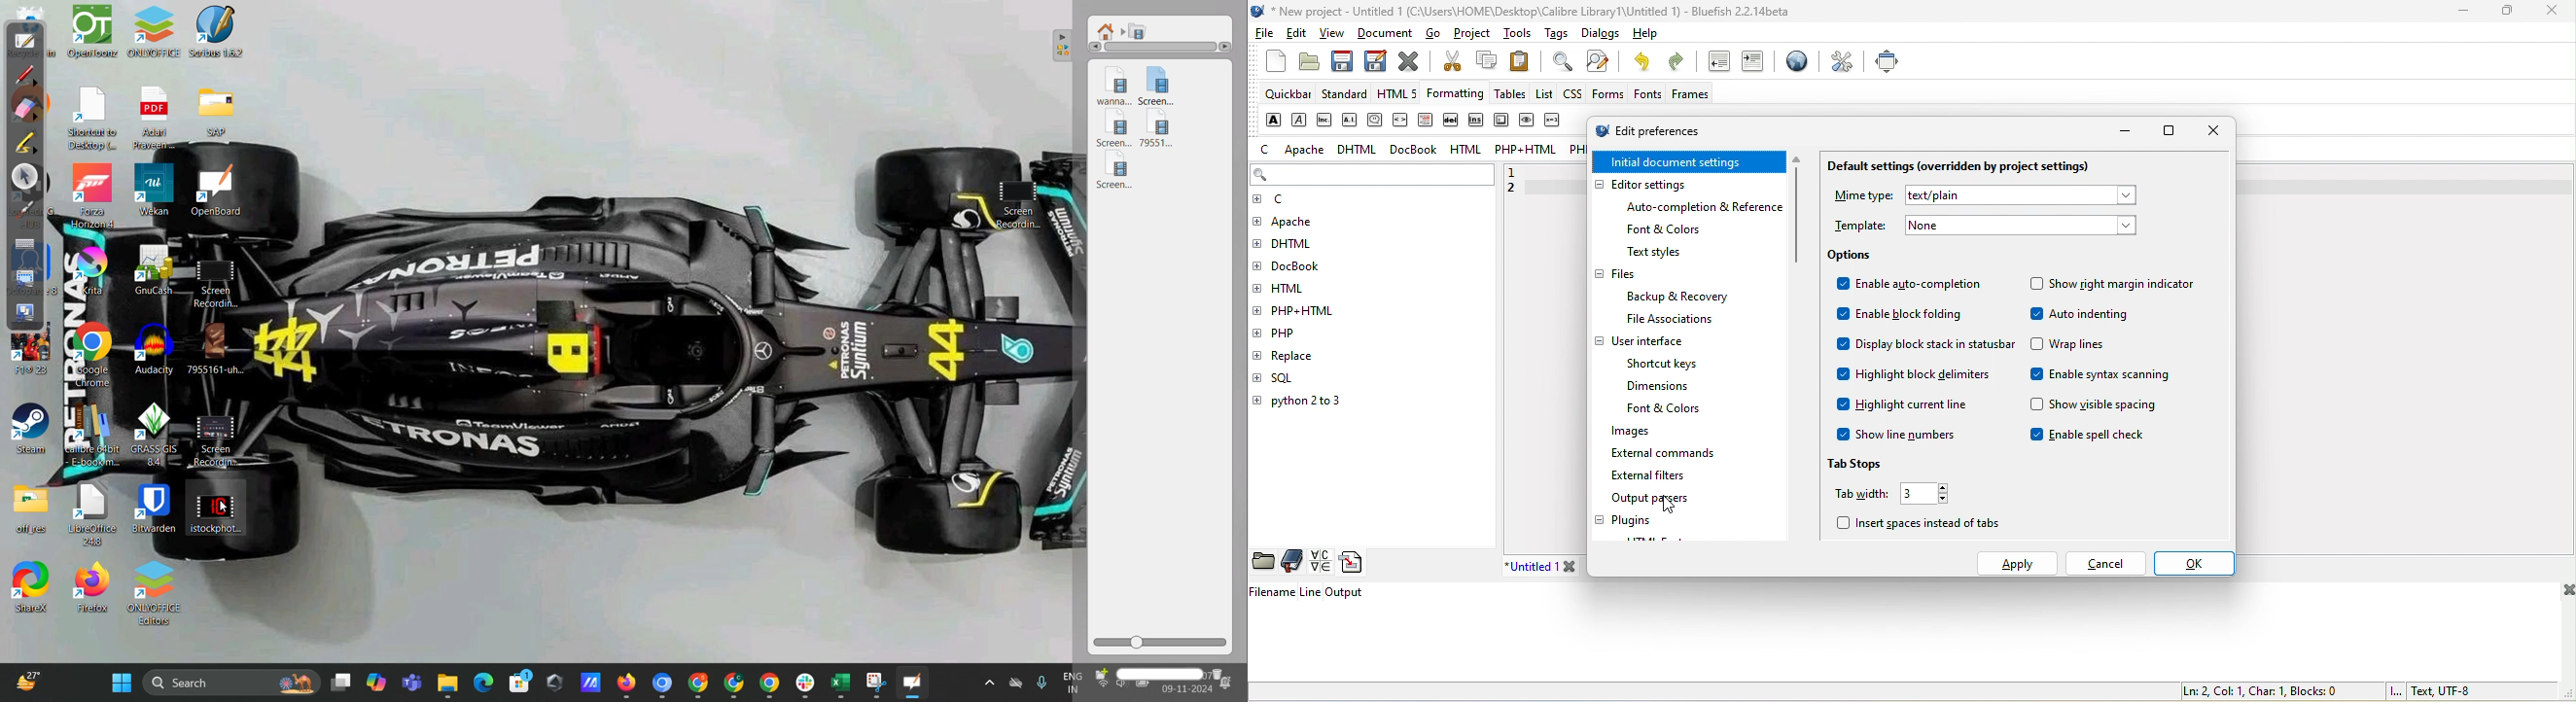 The width and height of the screenshot is (2576, 728). What do you see at coordinates (1607, 93) in the screenshot?
I see `forms` at bounding box center [1607, 93].